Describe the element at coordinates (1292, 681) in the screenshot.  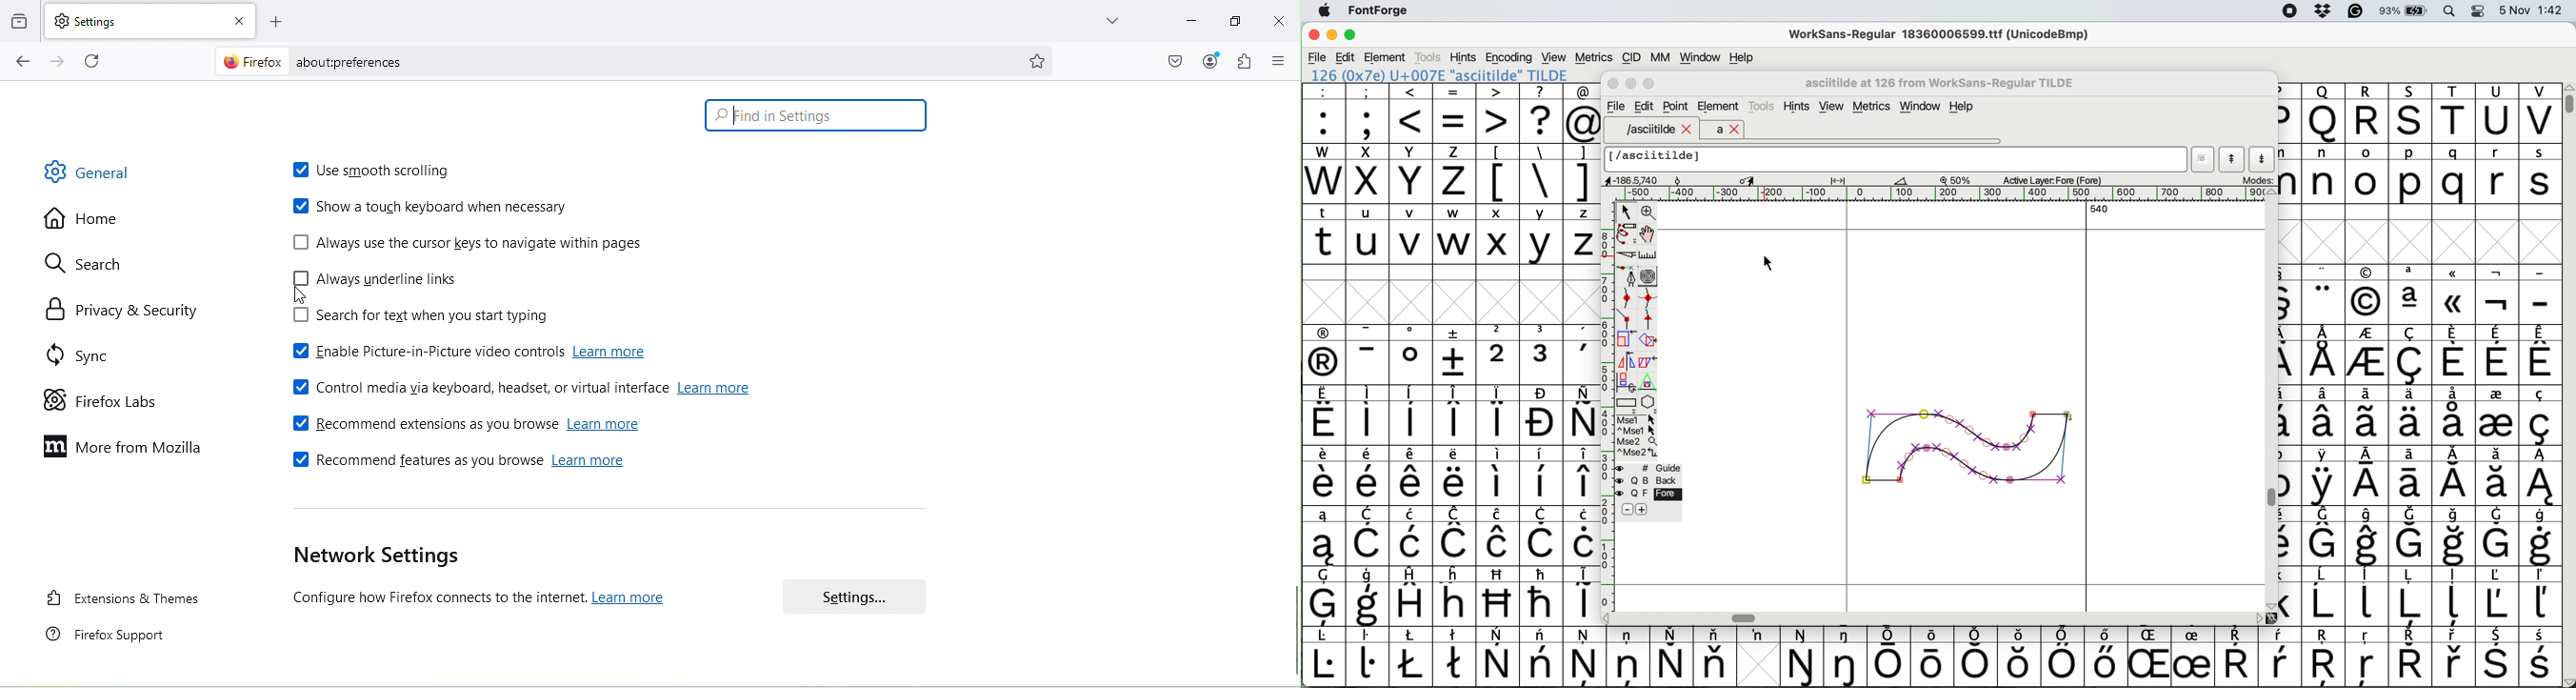
I see `move down` at that location.